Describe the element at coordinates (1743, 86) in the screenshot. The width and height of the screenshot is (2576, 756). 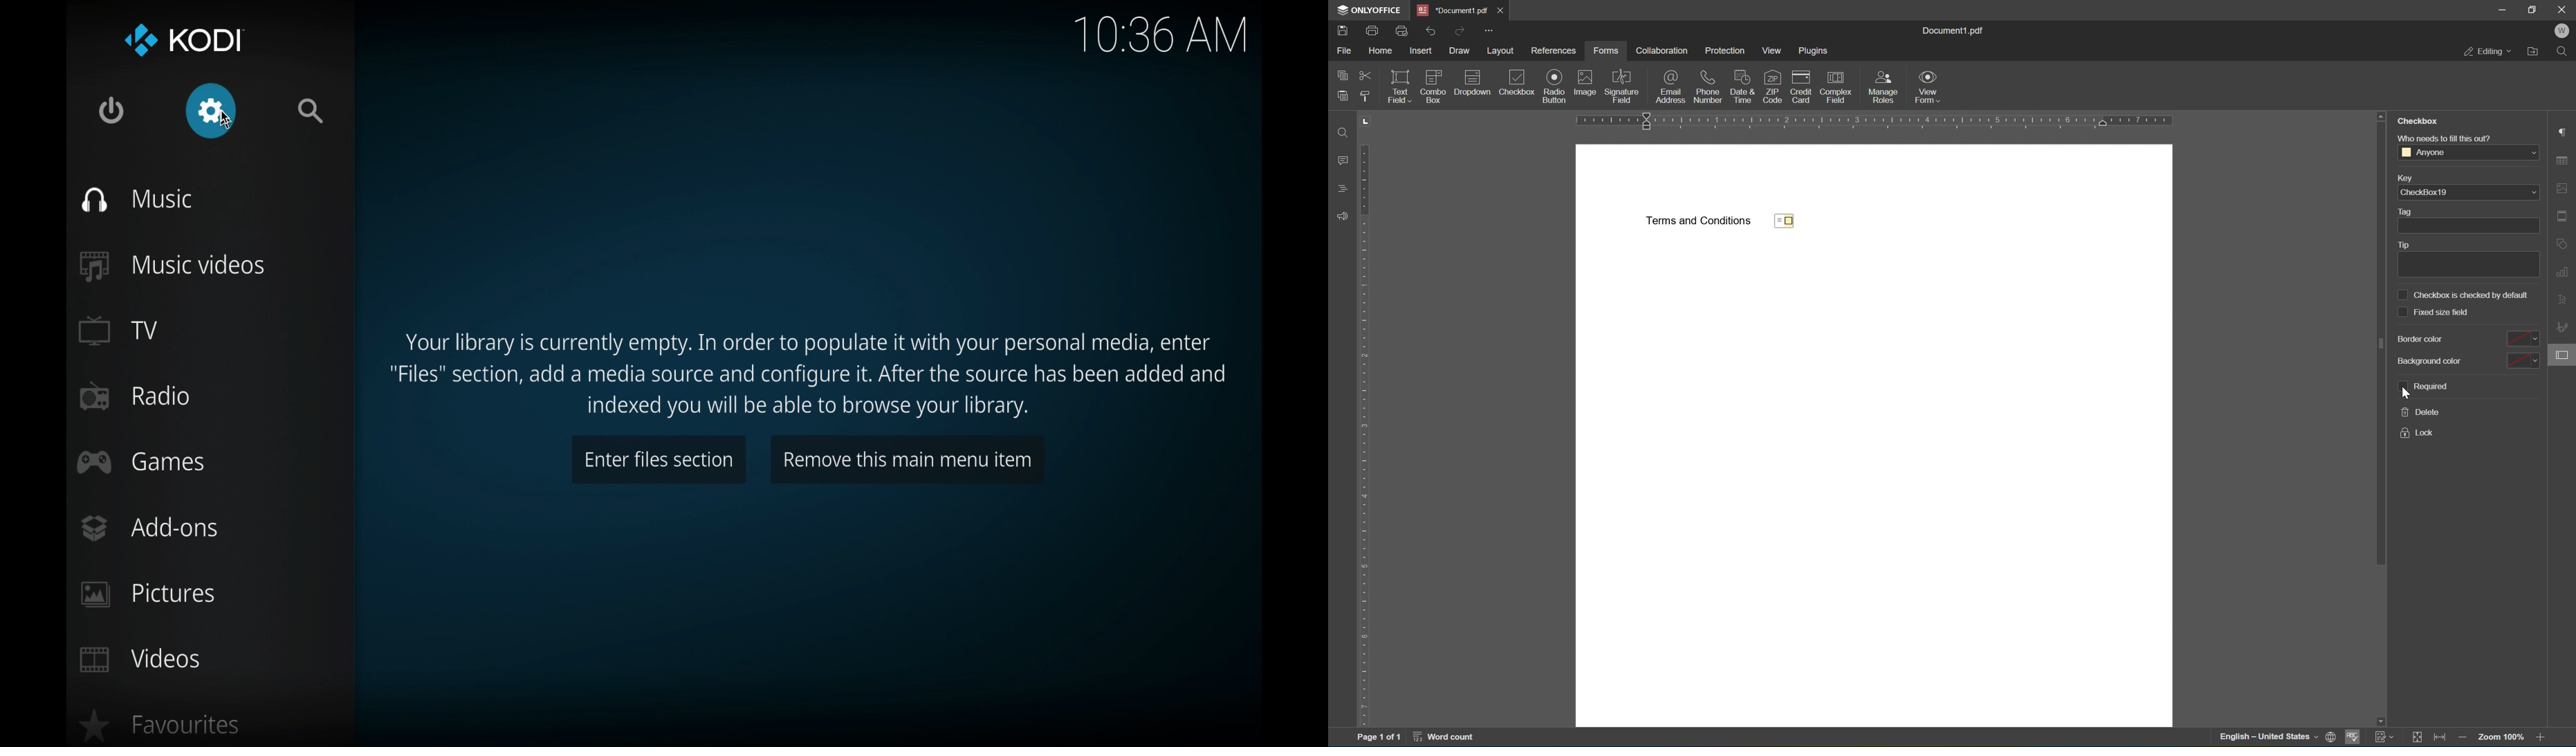
I see `date and time` at that location.